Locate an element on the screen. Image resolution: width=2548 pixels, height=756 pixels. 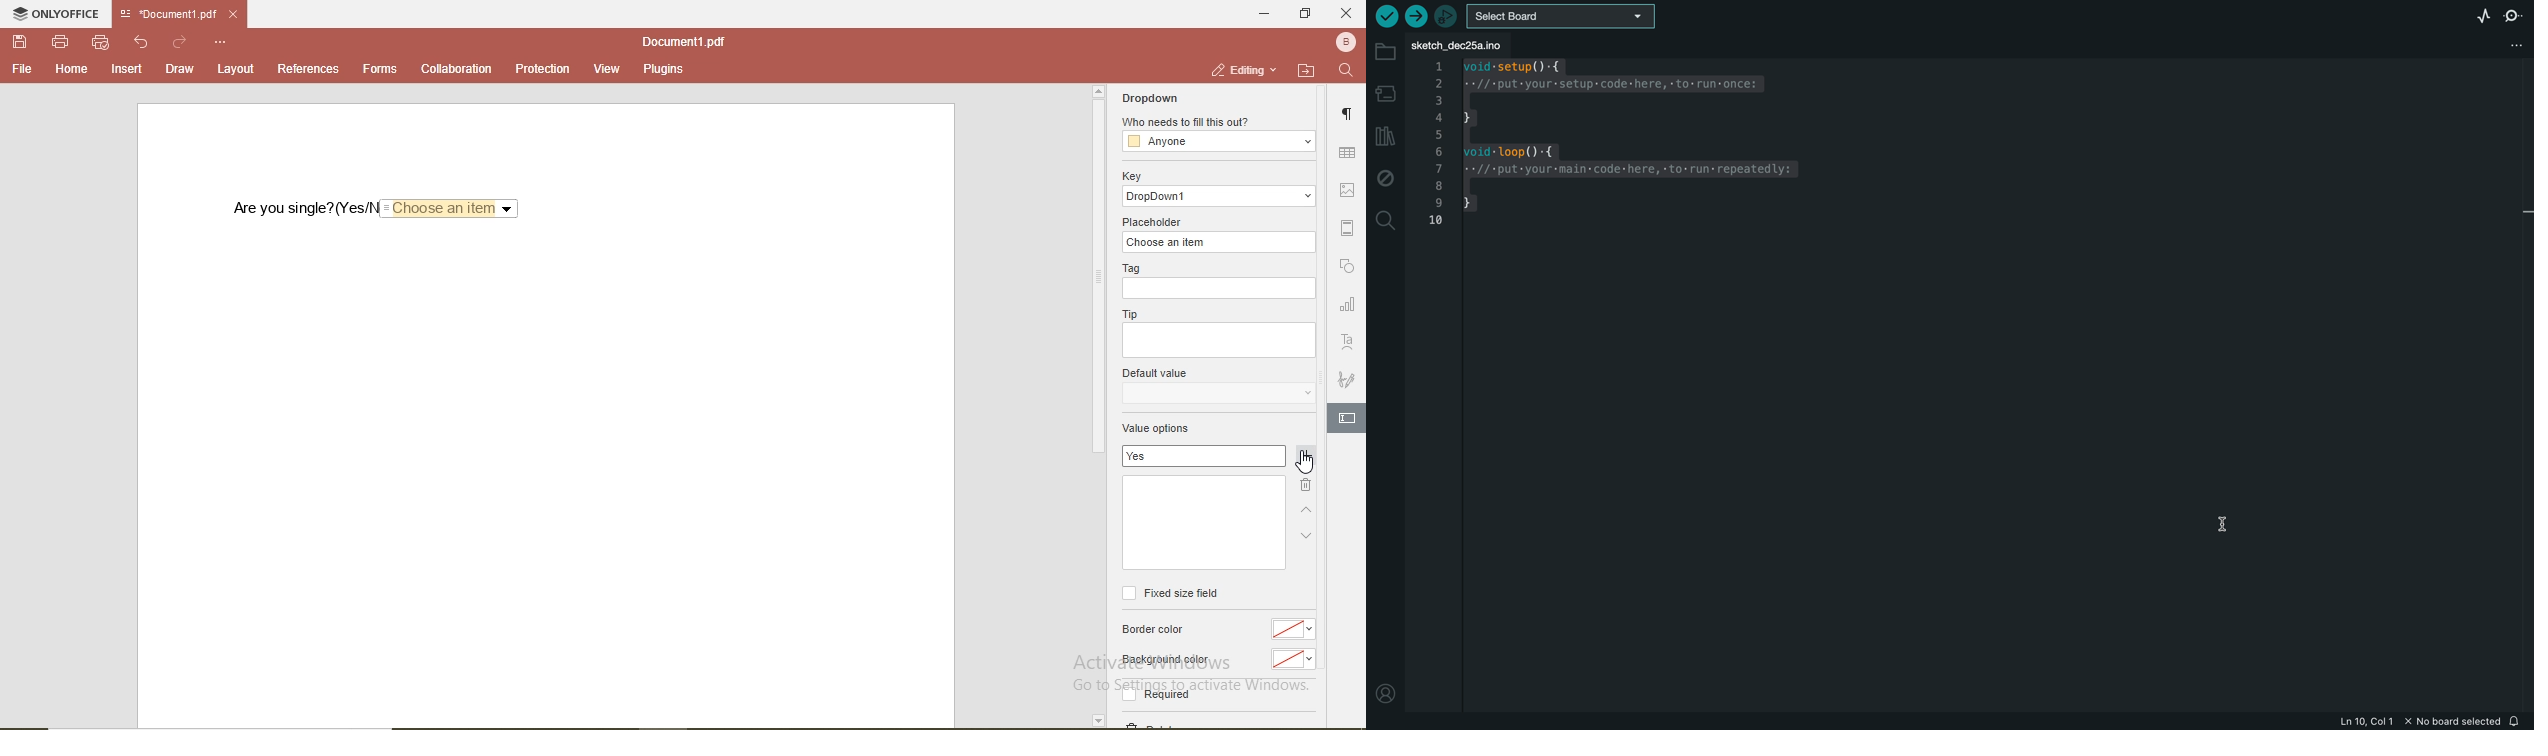
edit is located at coordinates (1346, 417).